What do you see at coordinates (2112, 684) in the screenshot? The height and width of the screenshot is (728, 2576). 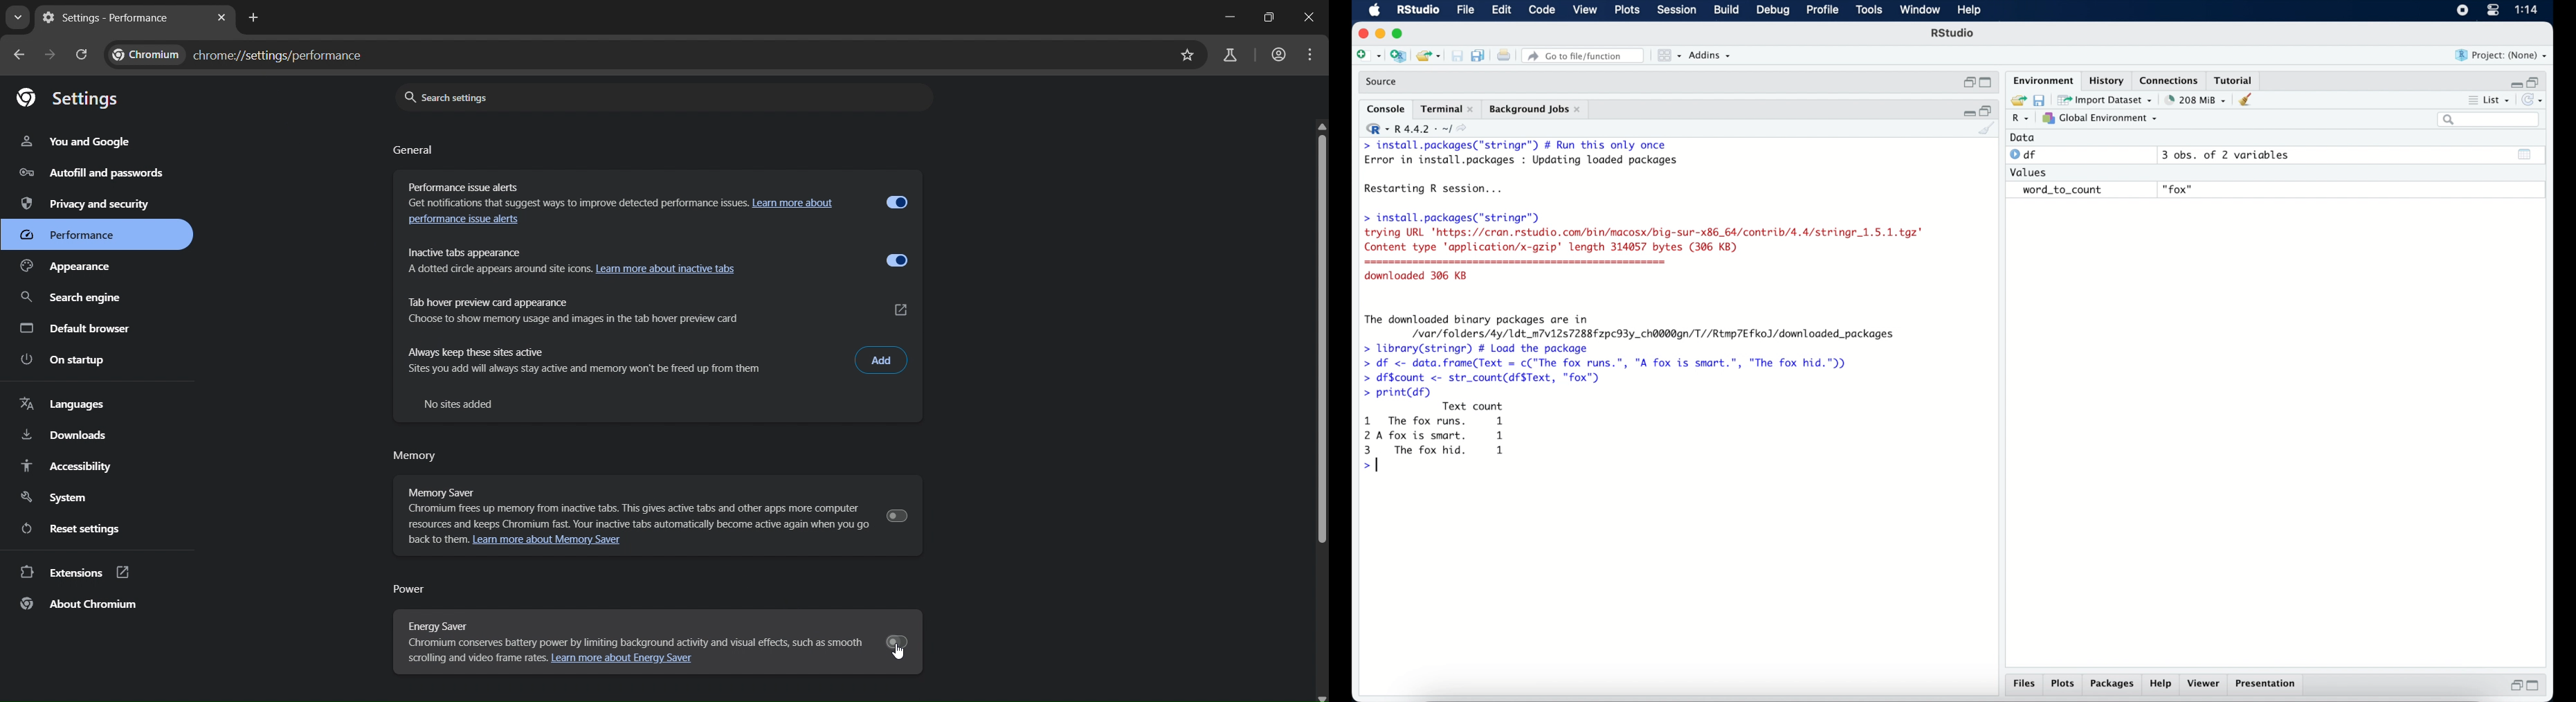 I see `packages` at bounding box center [2112, 684].